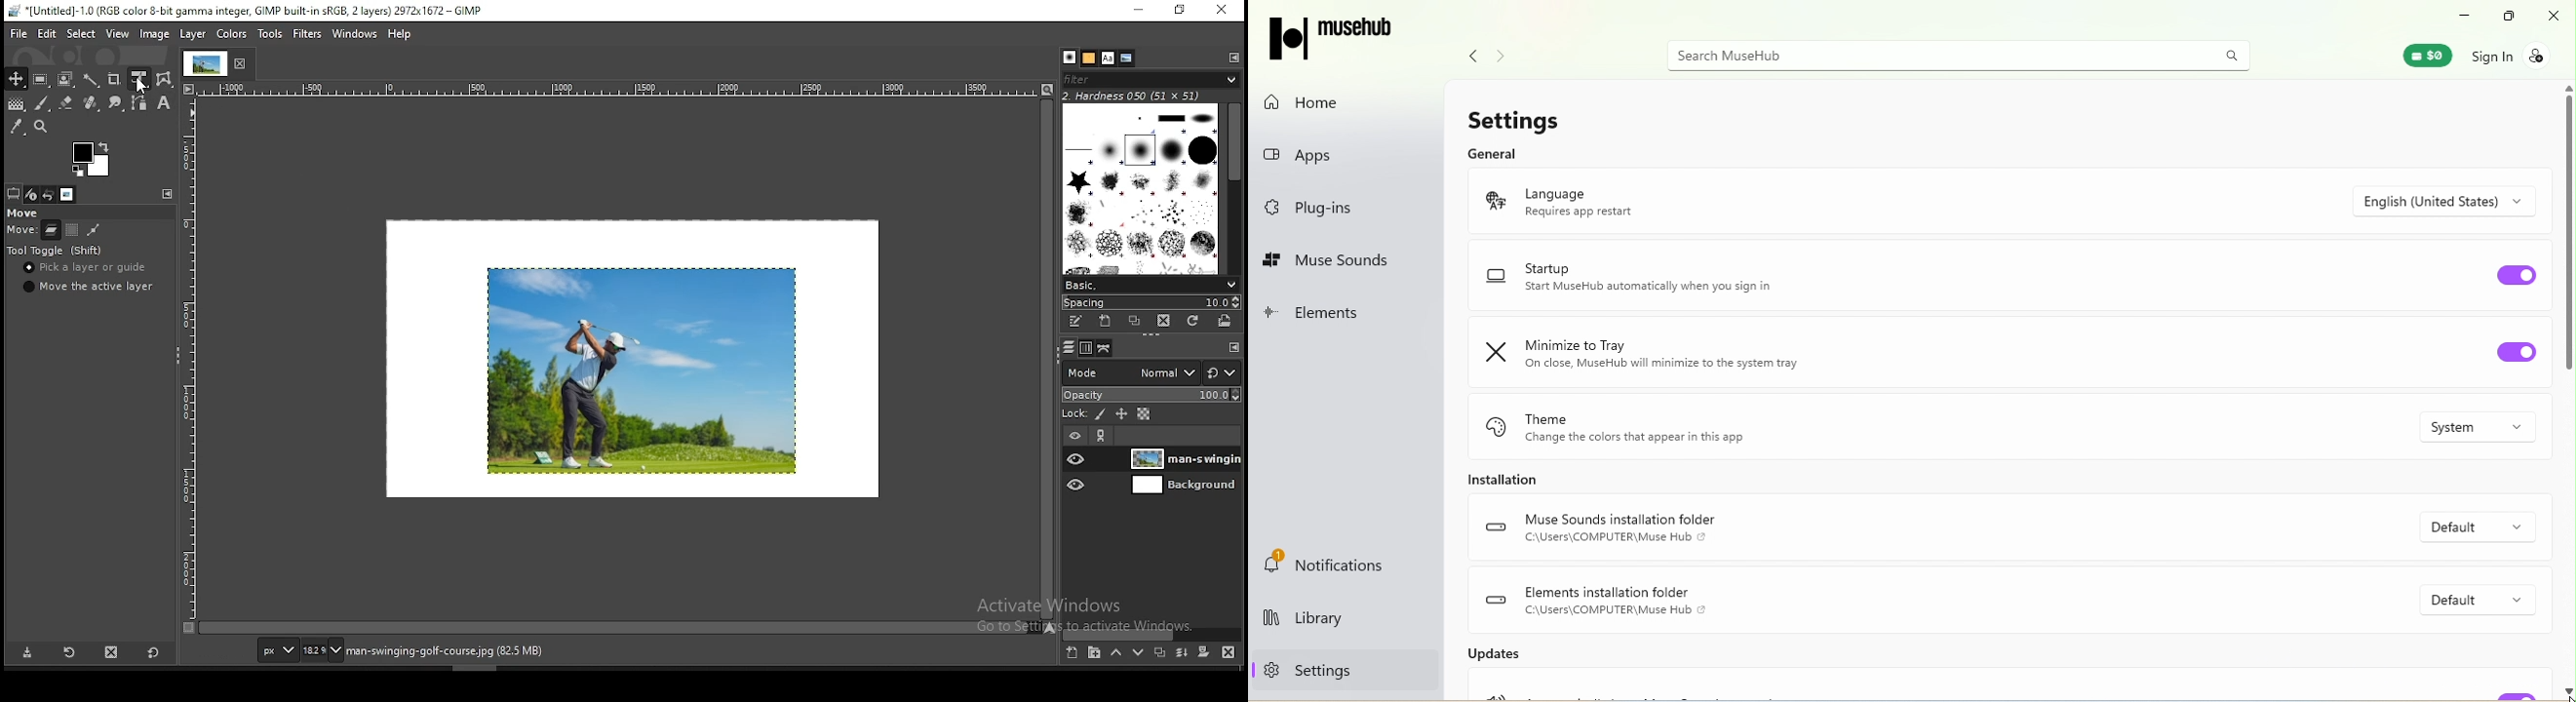  I want to click on Drop down menu, so click(2469, 526).